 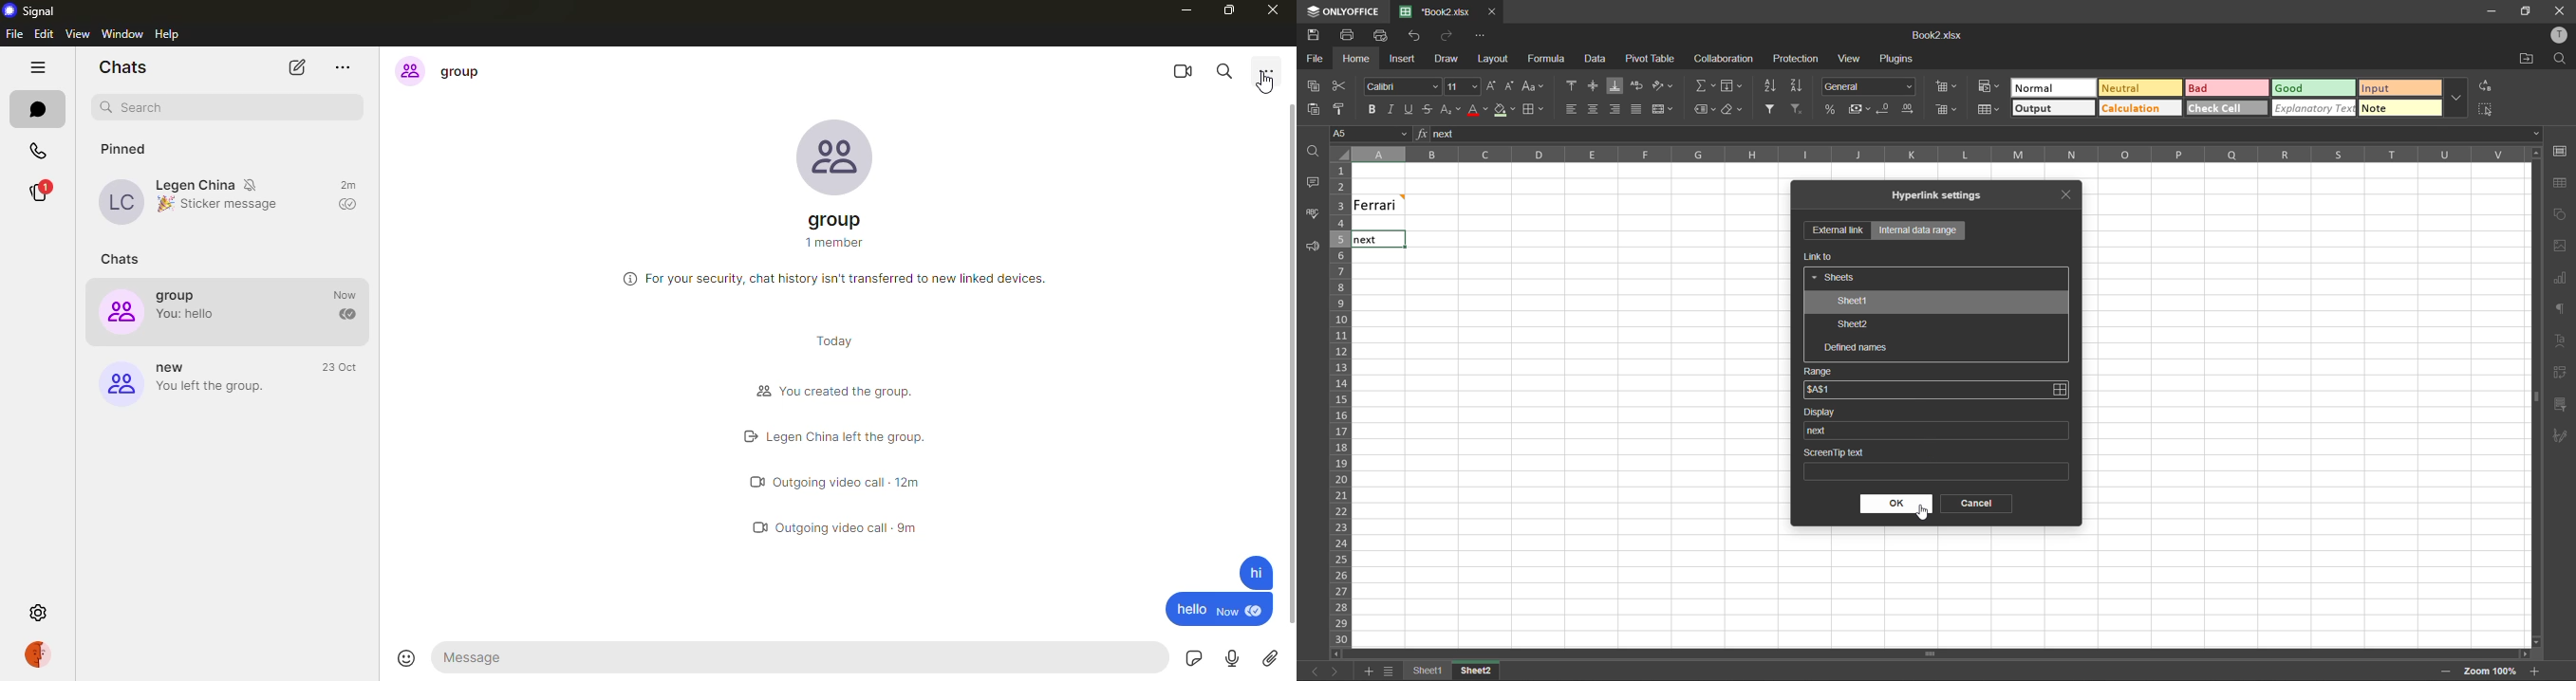 I want to click on time, so click(x=343, y=294).